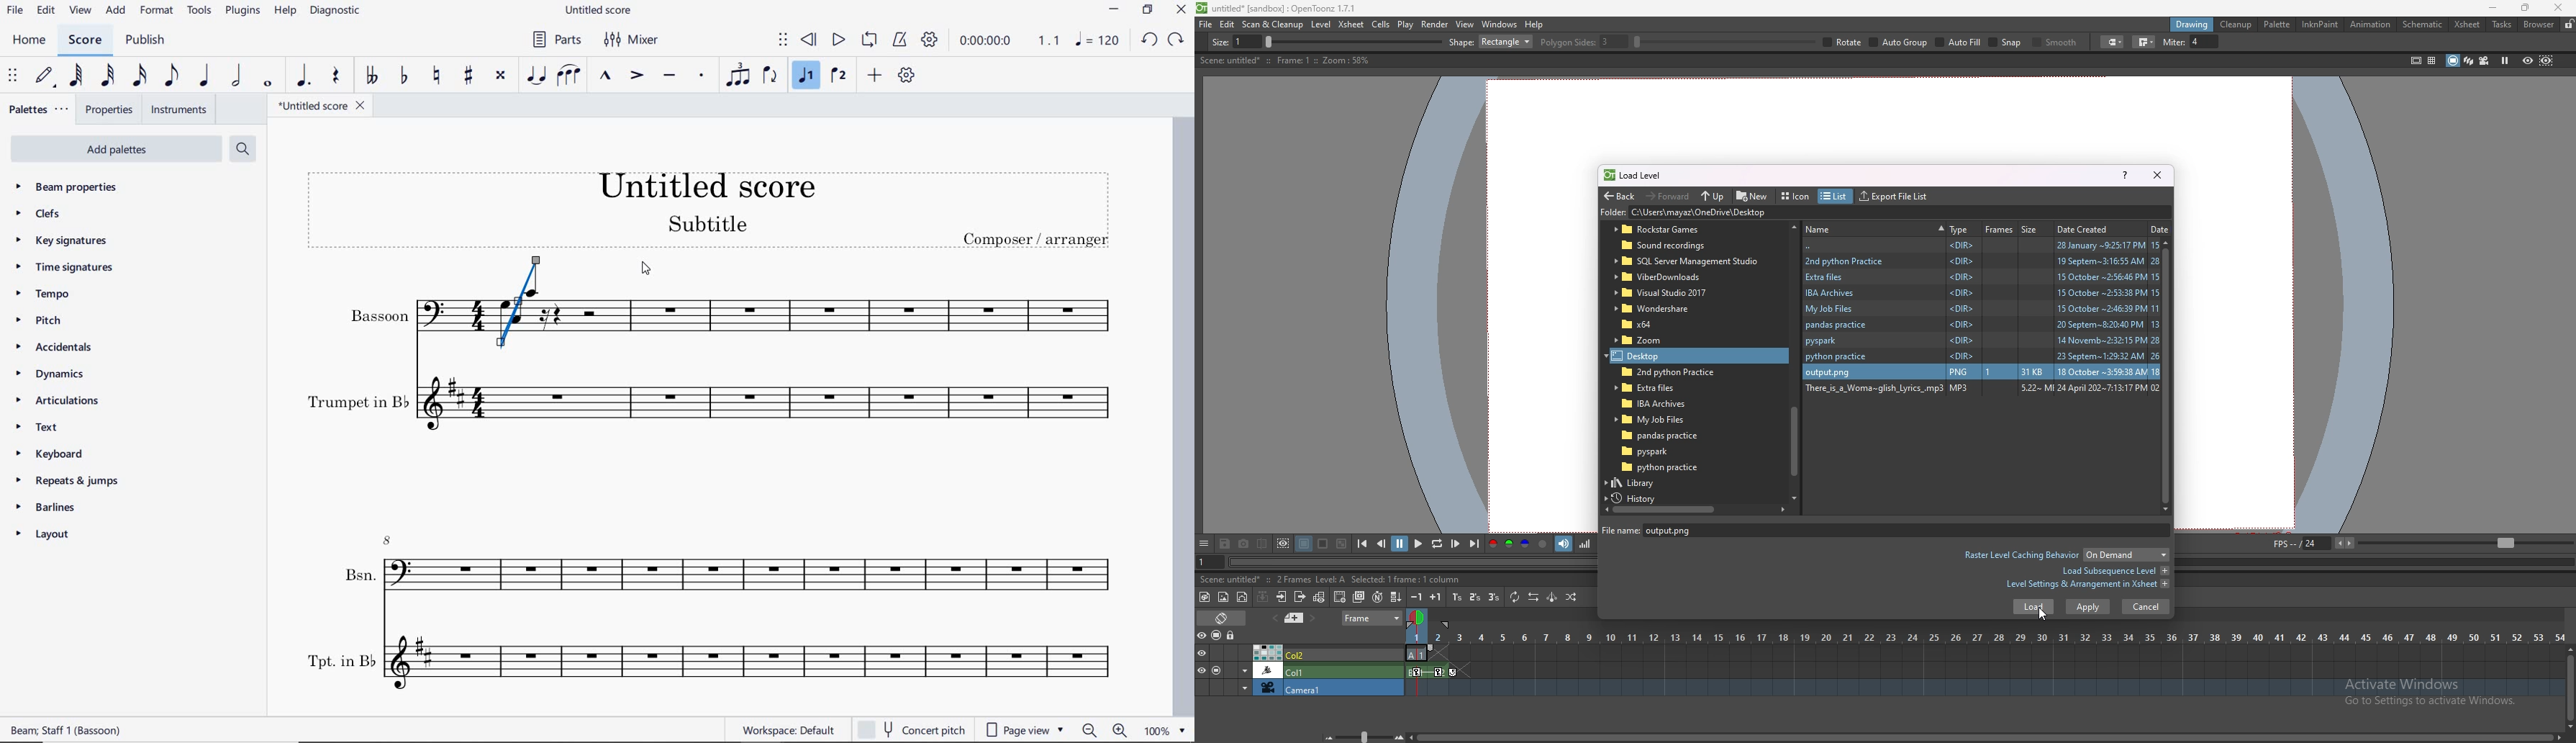  I want to click on format, so click(158, 11).